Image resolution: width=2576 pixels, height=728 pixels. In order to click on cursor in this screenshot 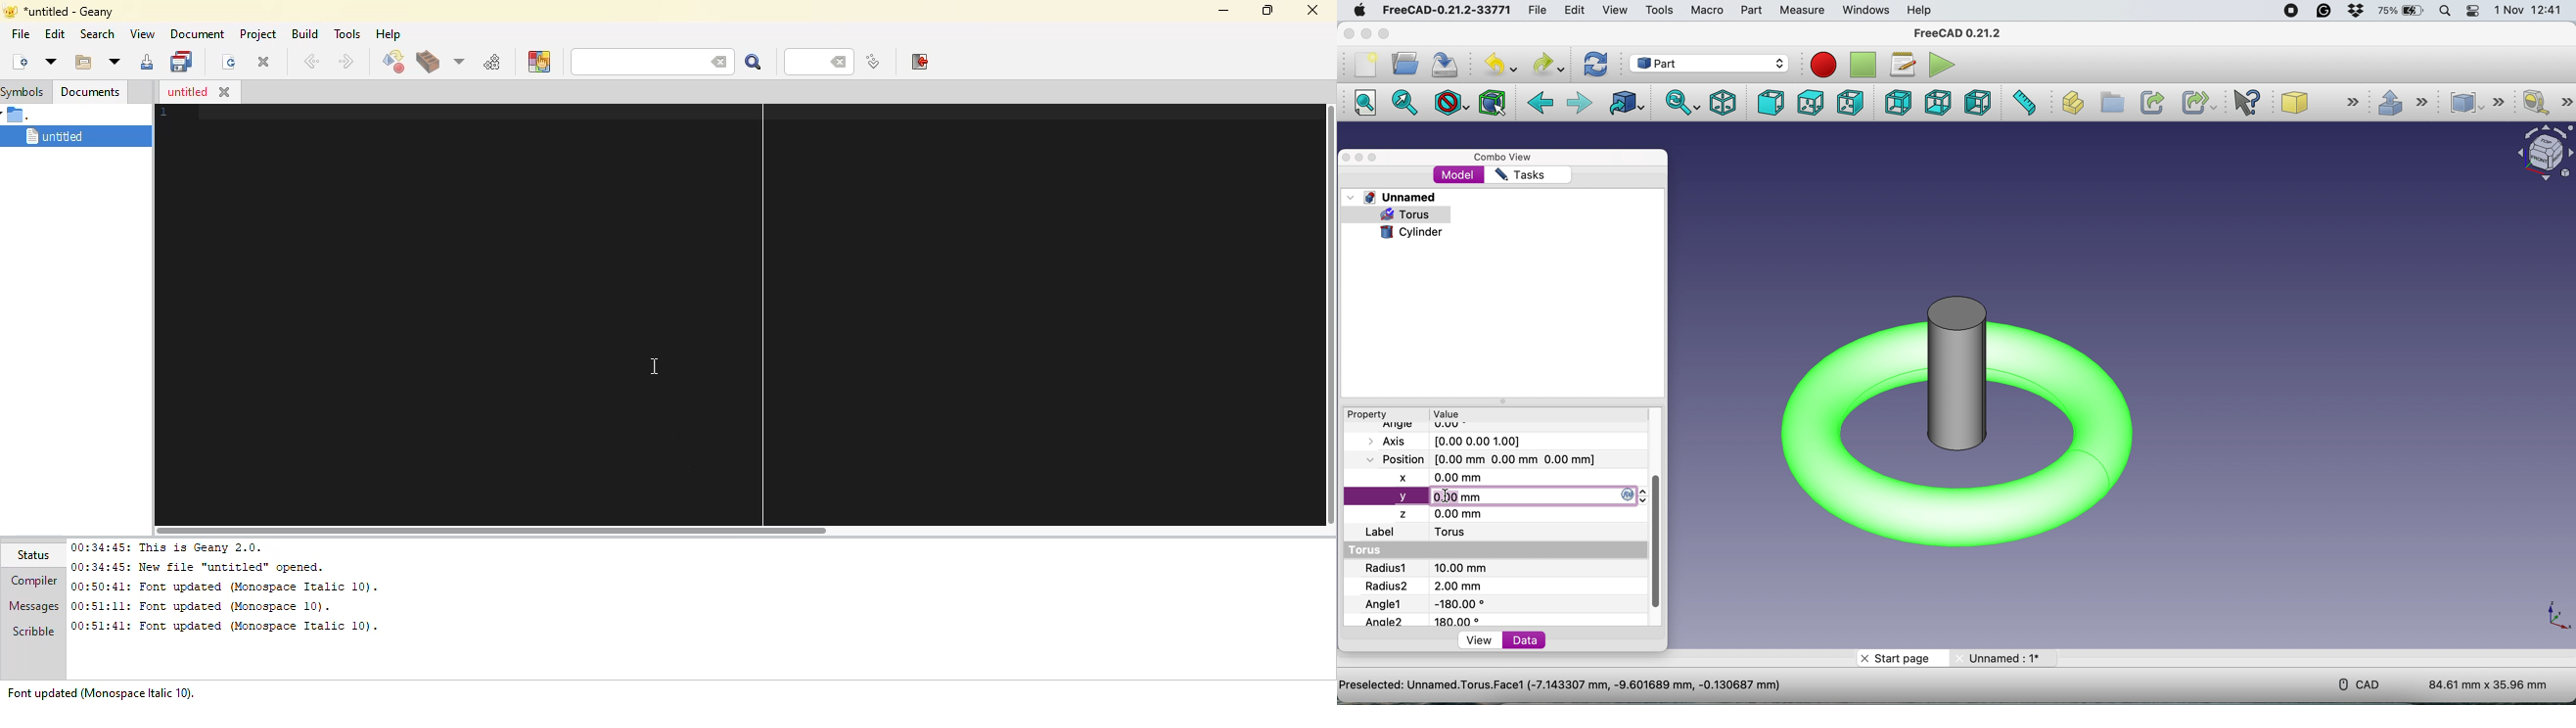, I will do `click(1448, 495)`.